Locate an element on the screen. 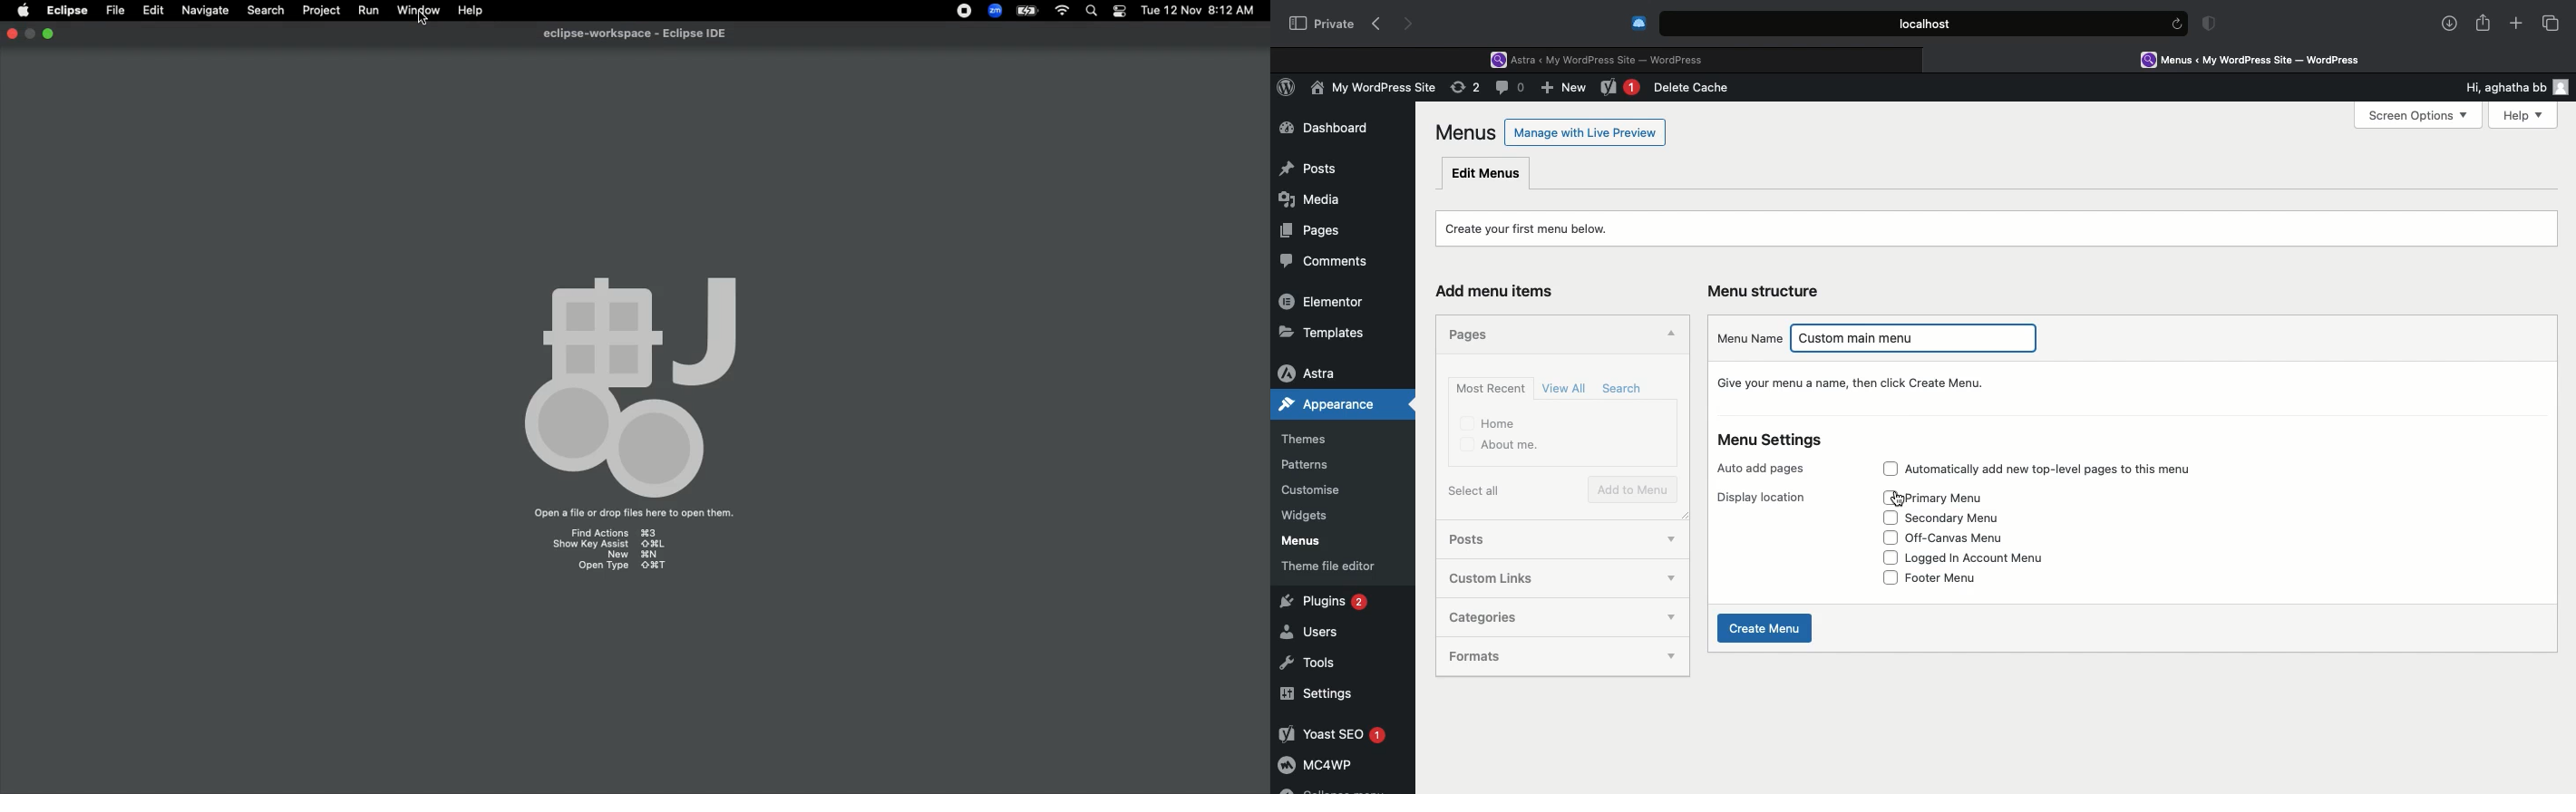 This screenshot has width=2576, height=812. Settings is located at coordinates (1317, 693).